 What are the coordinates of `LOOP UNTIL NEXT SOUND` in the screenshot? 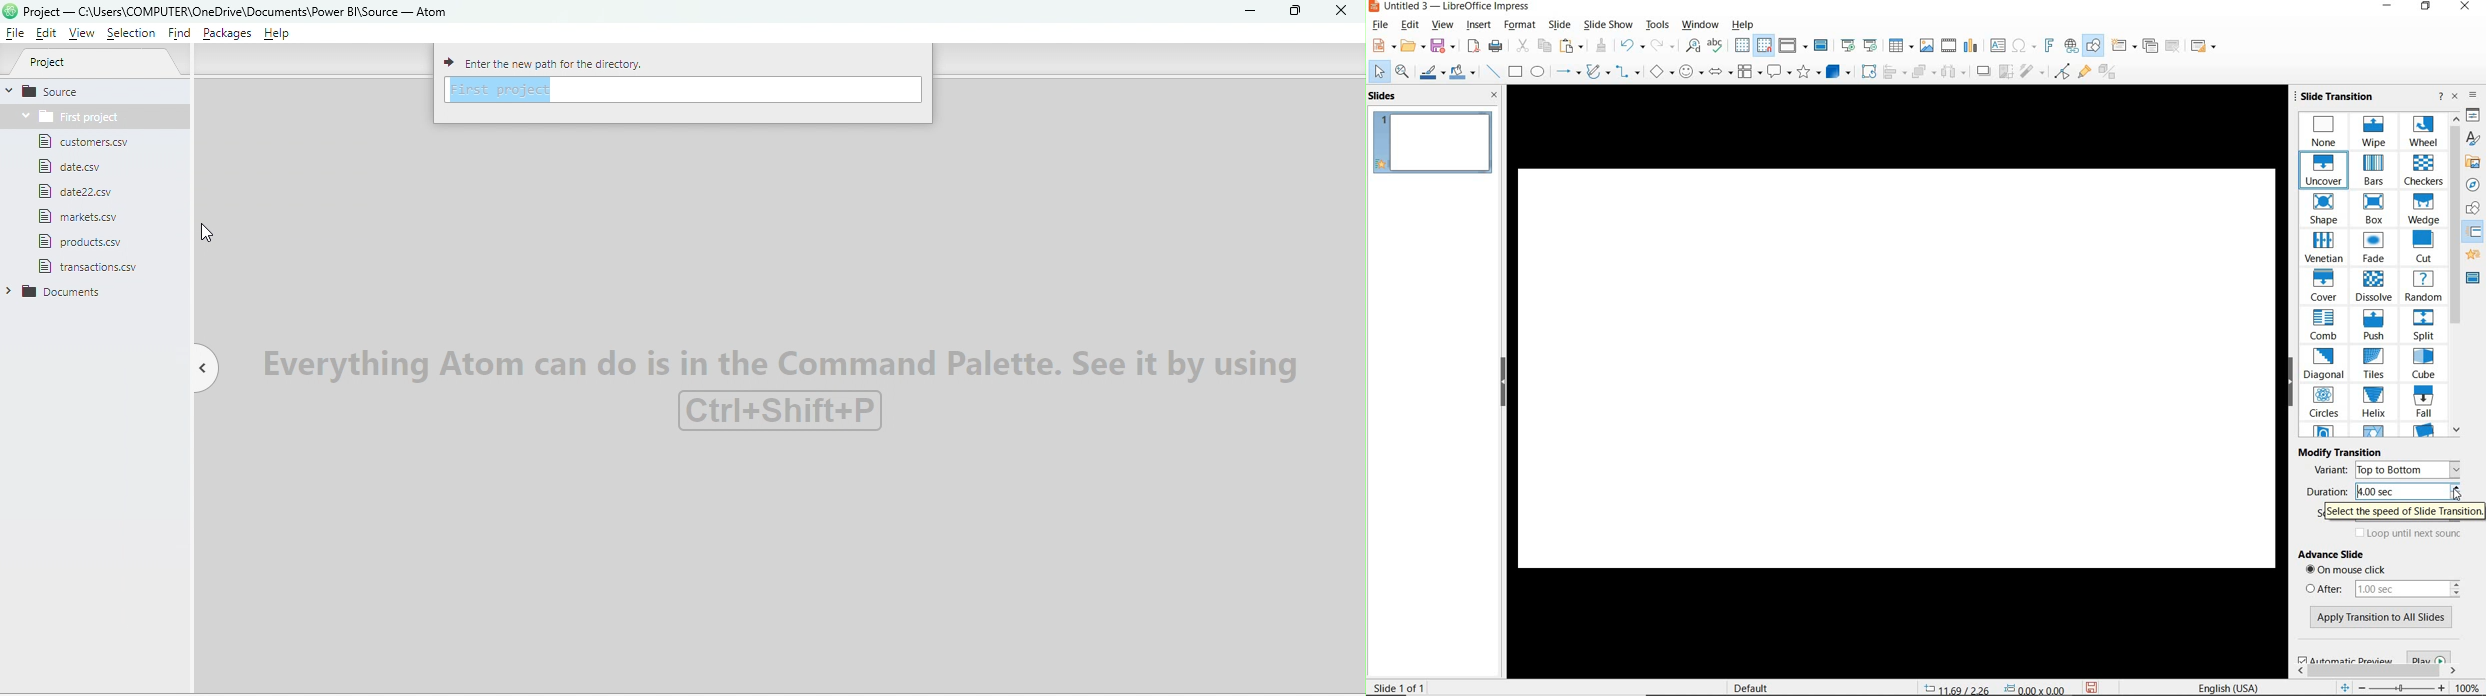 It's located at (2407, 535).